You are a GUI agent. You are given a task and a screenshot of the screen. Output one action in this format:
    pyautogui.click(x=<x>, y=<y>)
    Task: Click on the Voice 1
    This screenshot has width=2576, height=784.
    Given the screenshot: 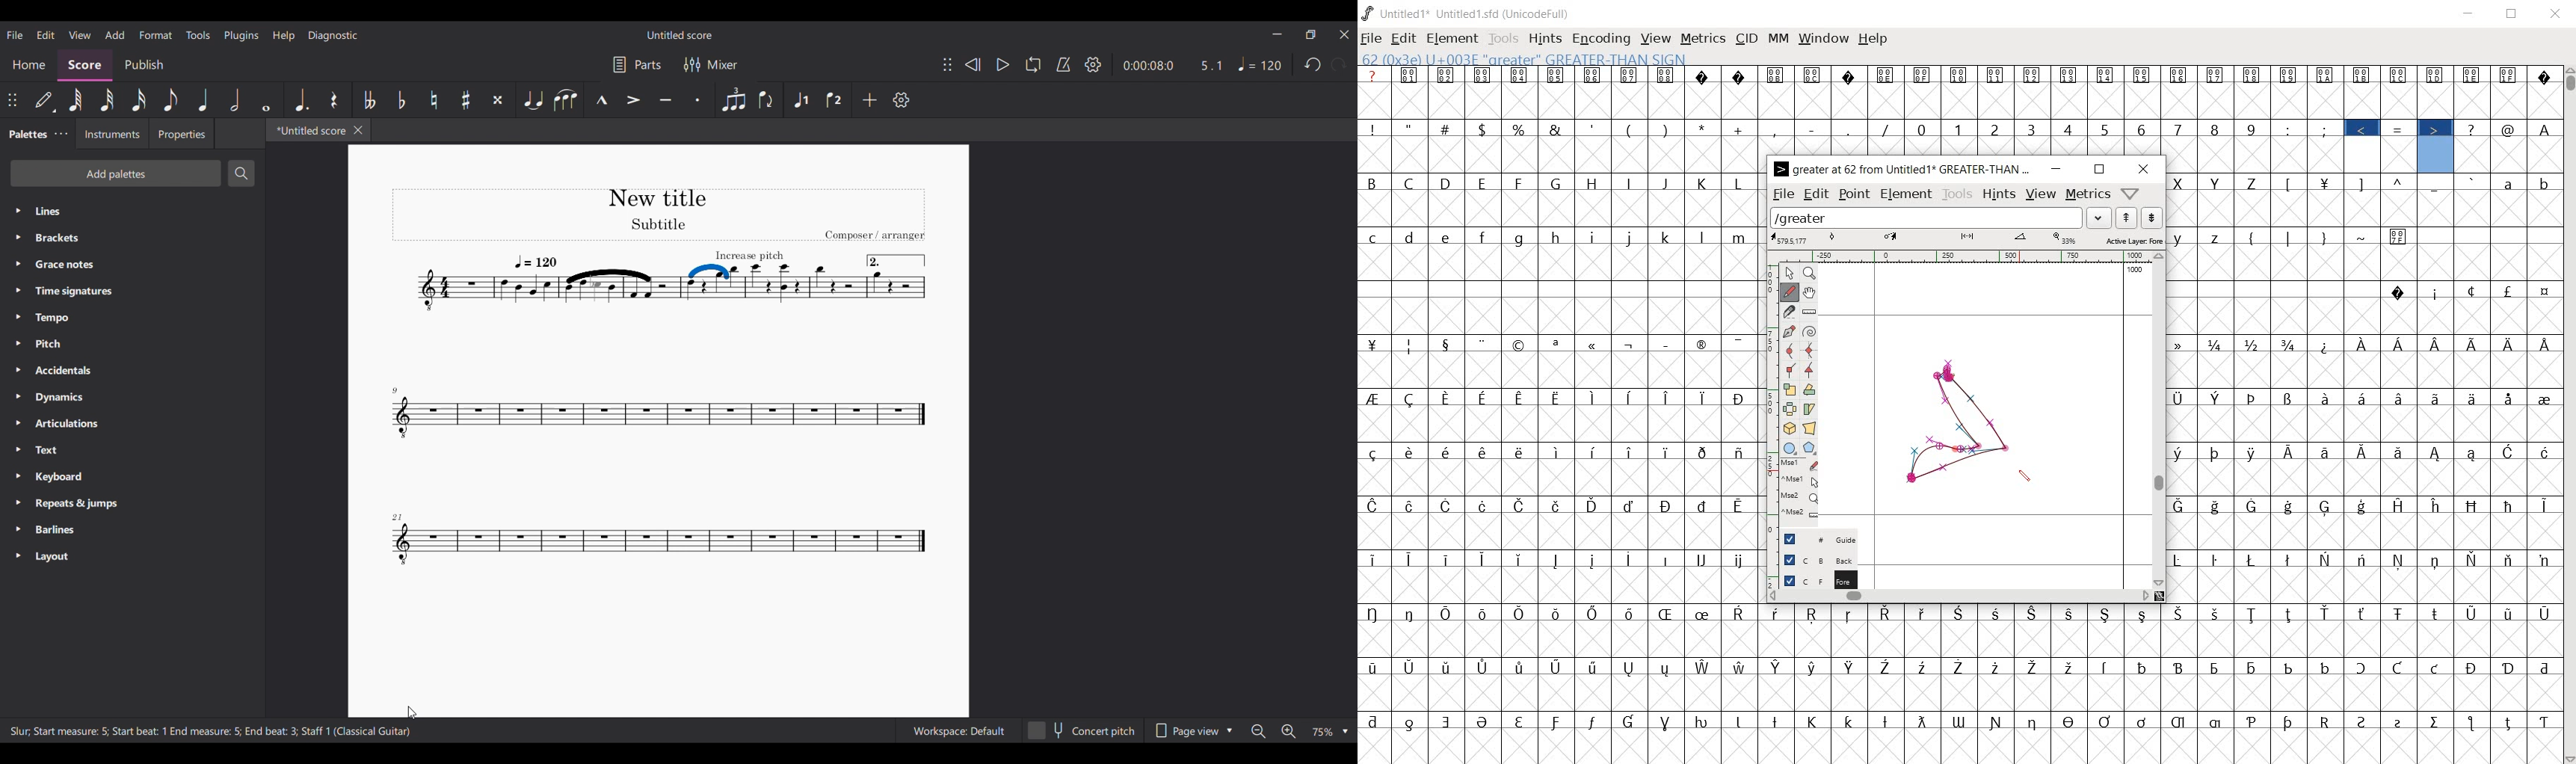 What is the action you would take?
    pyautogui.click(x=801, y=100)
    